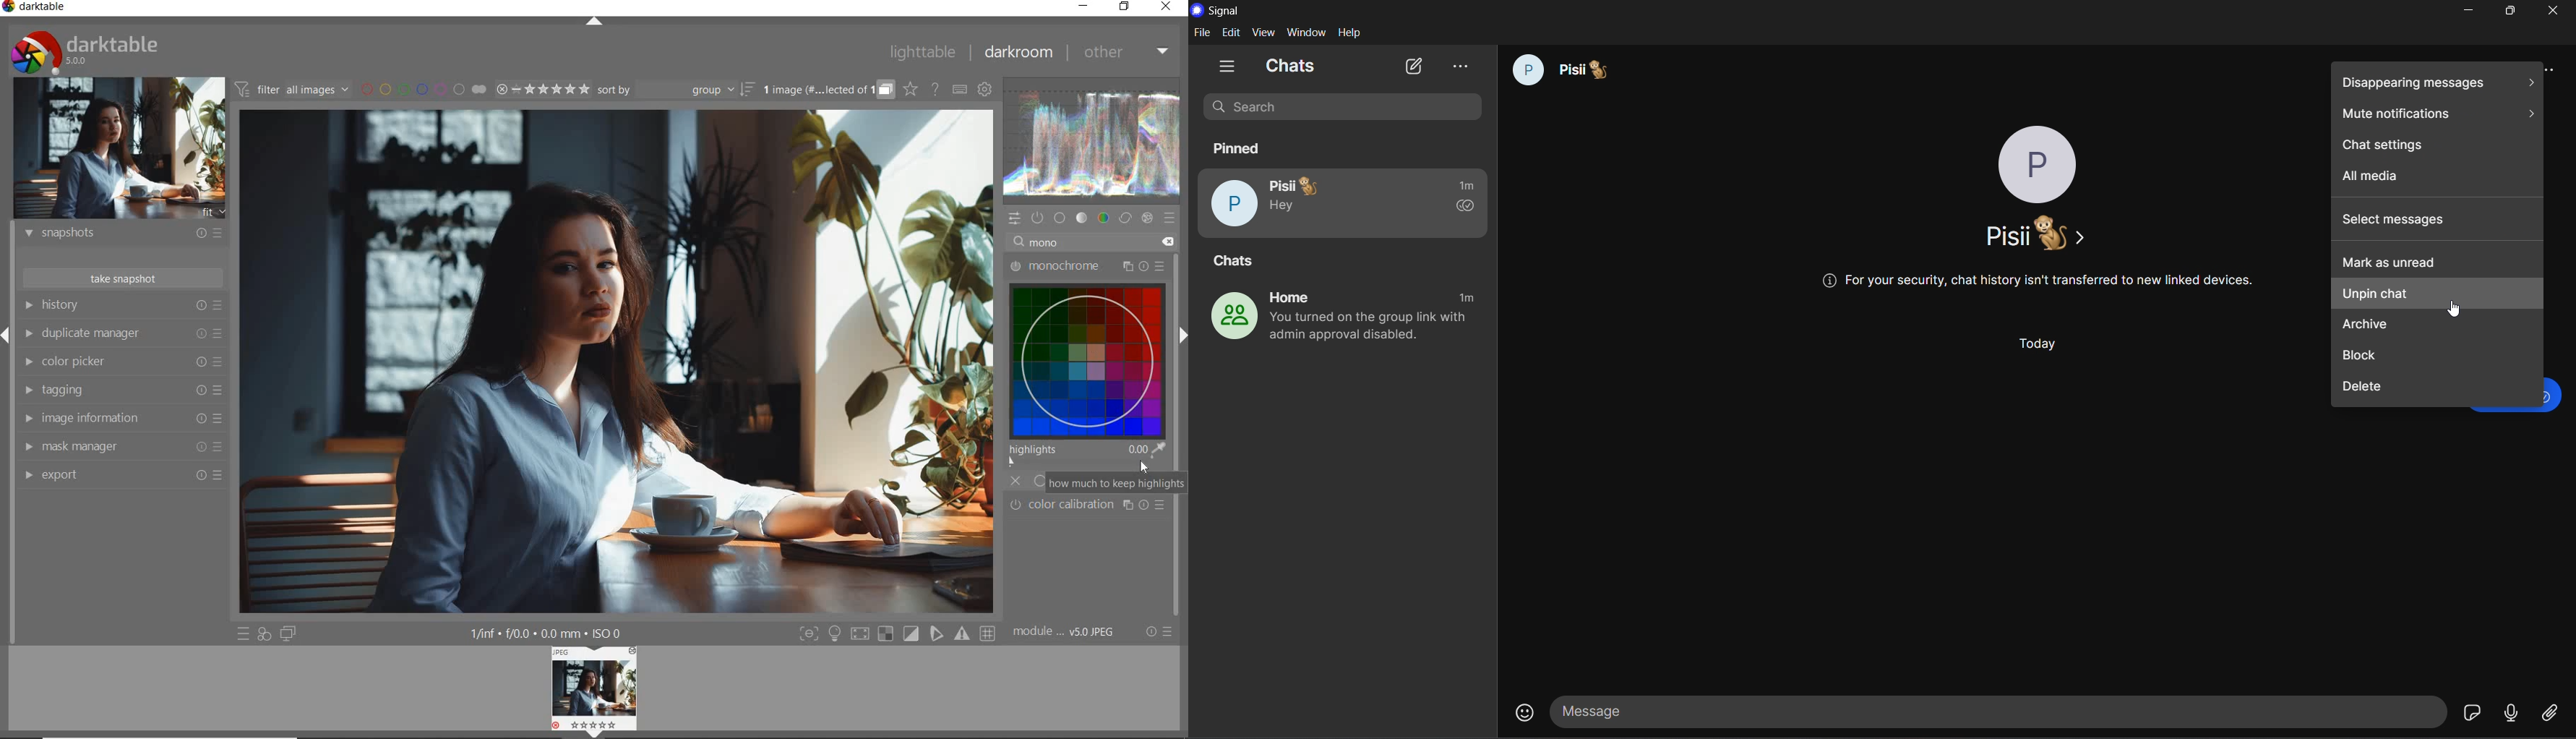  Describe the element at coordinates (422, 91) in the screenshot. I see `filter images by color labels` at that location.